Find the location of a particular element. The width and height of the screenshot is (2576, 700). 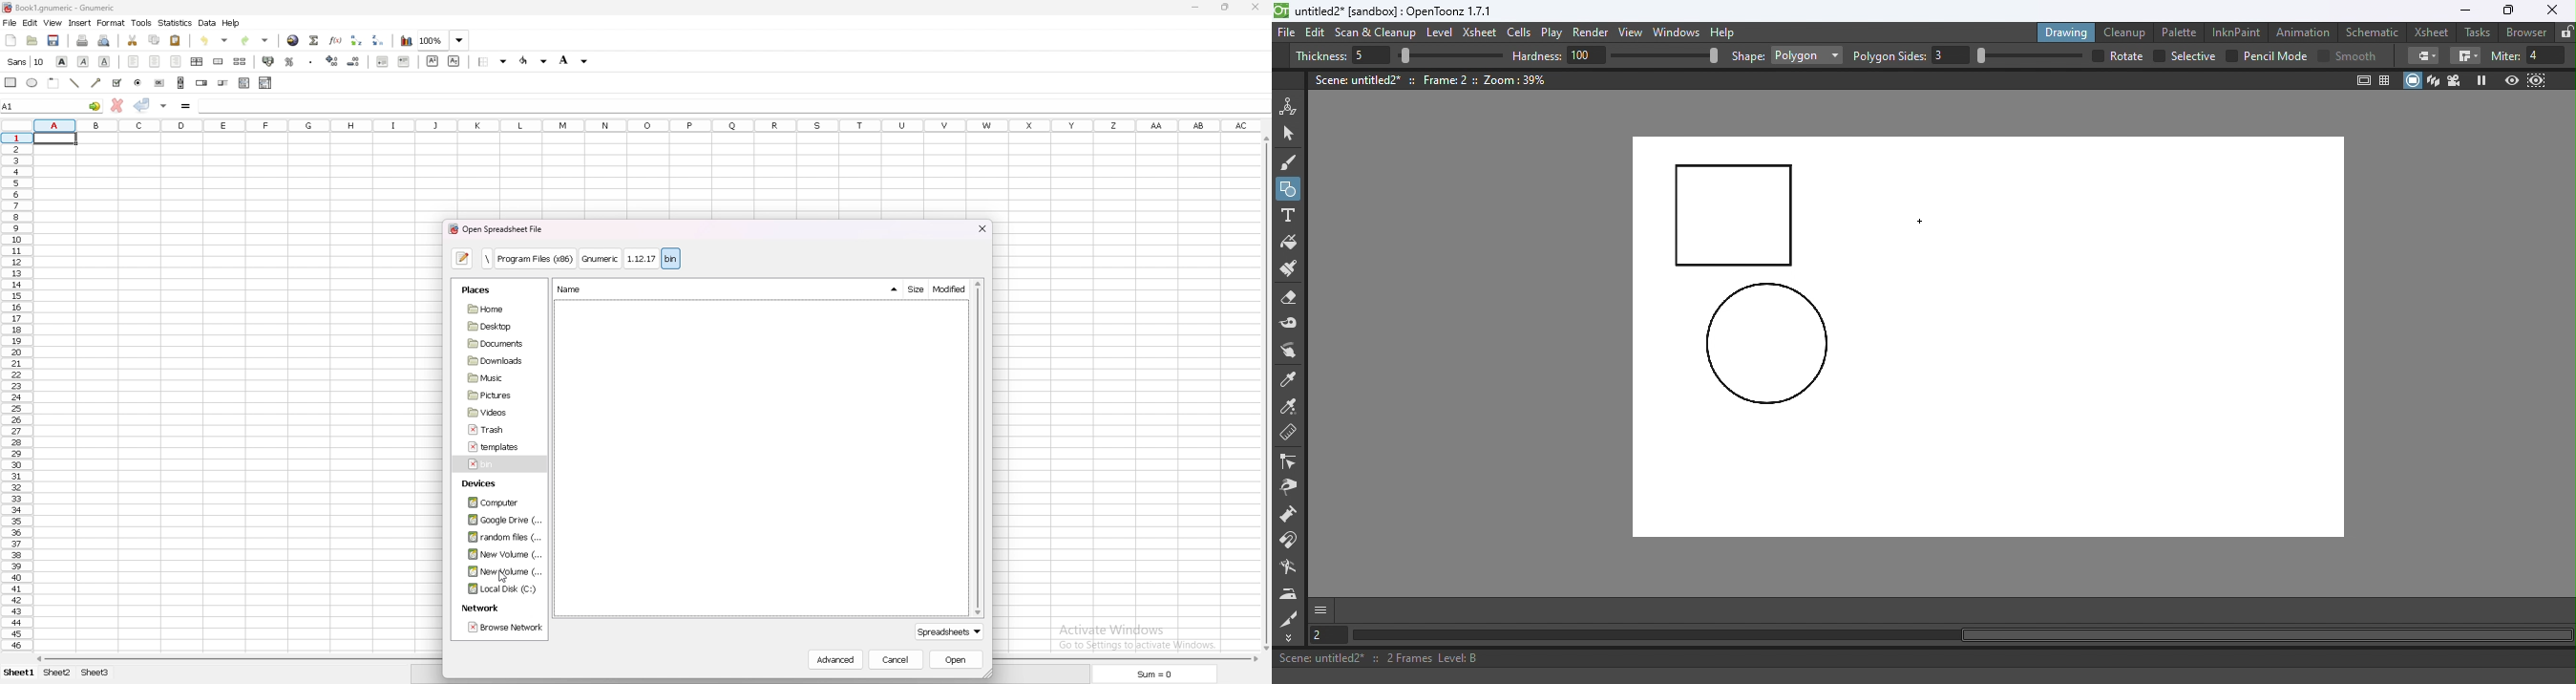

Camera stand view is located at coordinates (2414, 80).